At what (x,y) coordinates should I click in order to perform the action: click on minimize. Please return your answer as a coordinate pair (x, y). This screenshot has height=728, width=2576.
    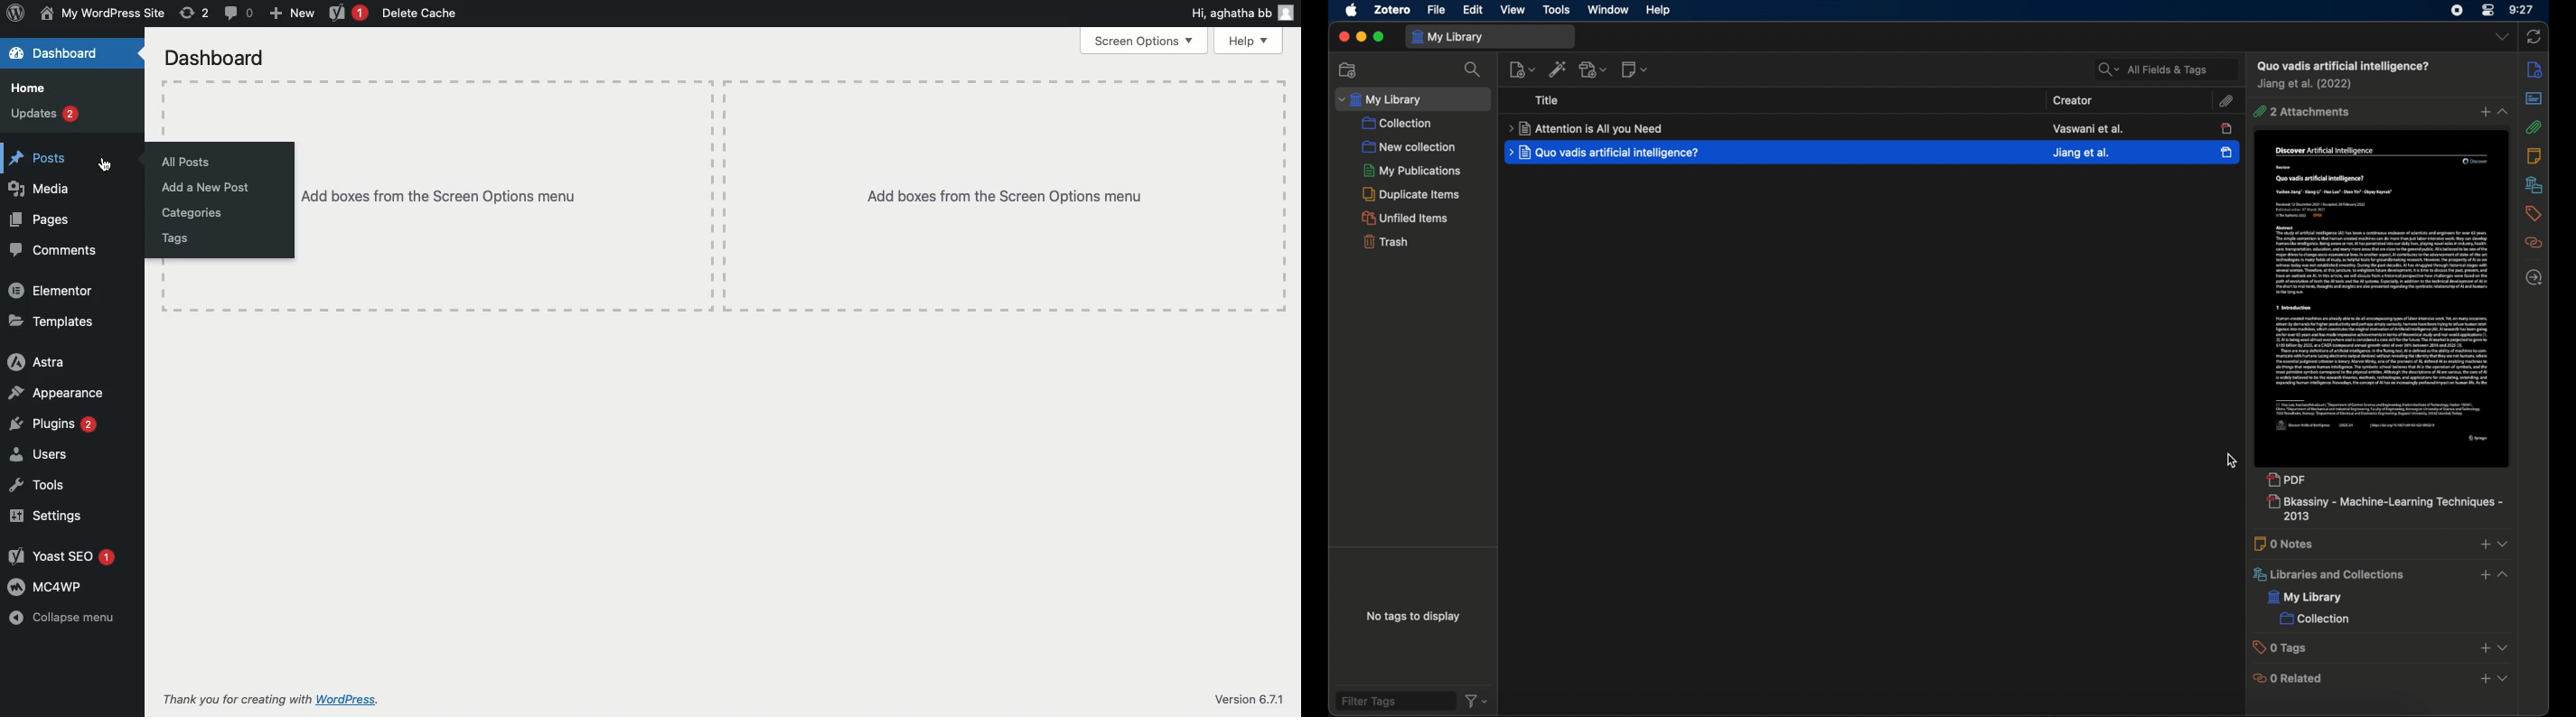
    Looking at the image, I should click on (1362, 37).